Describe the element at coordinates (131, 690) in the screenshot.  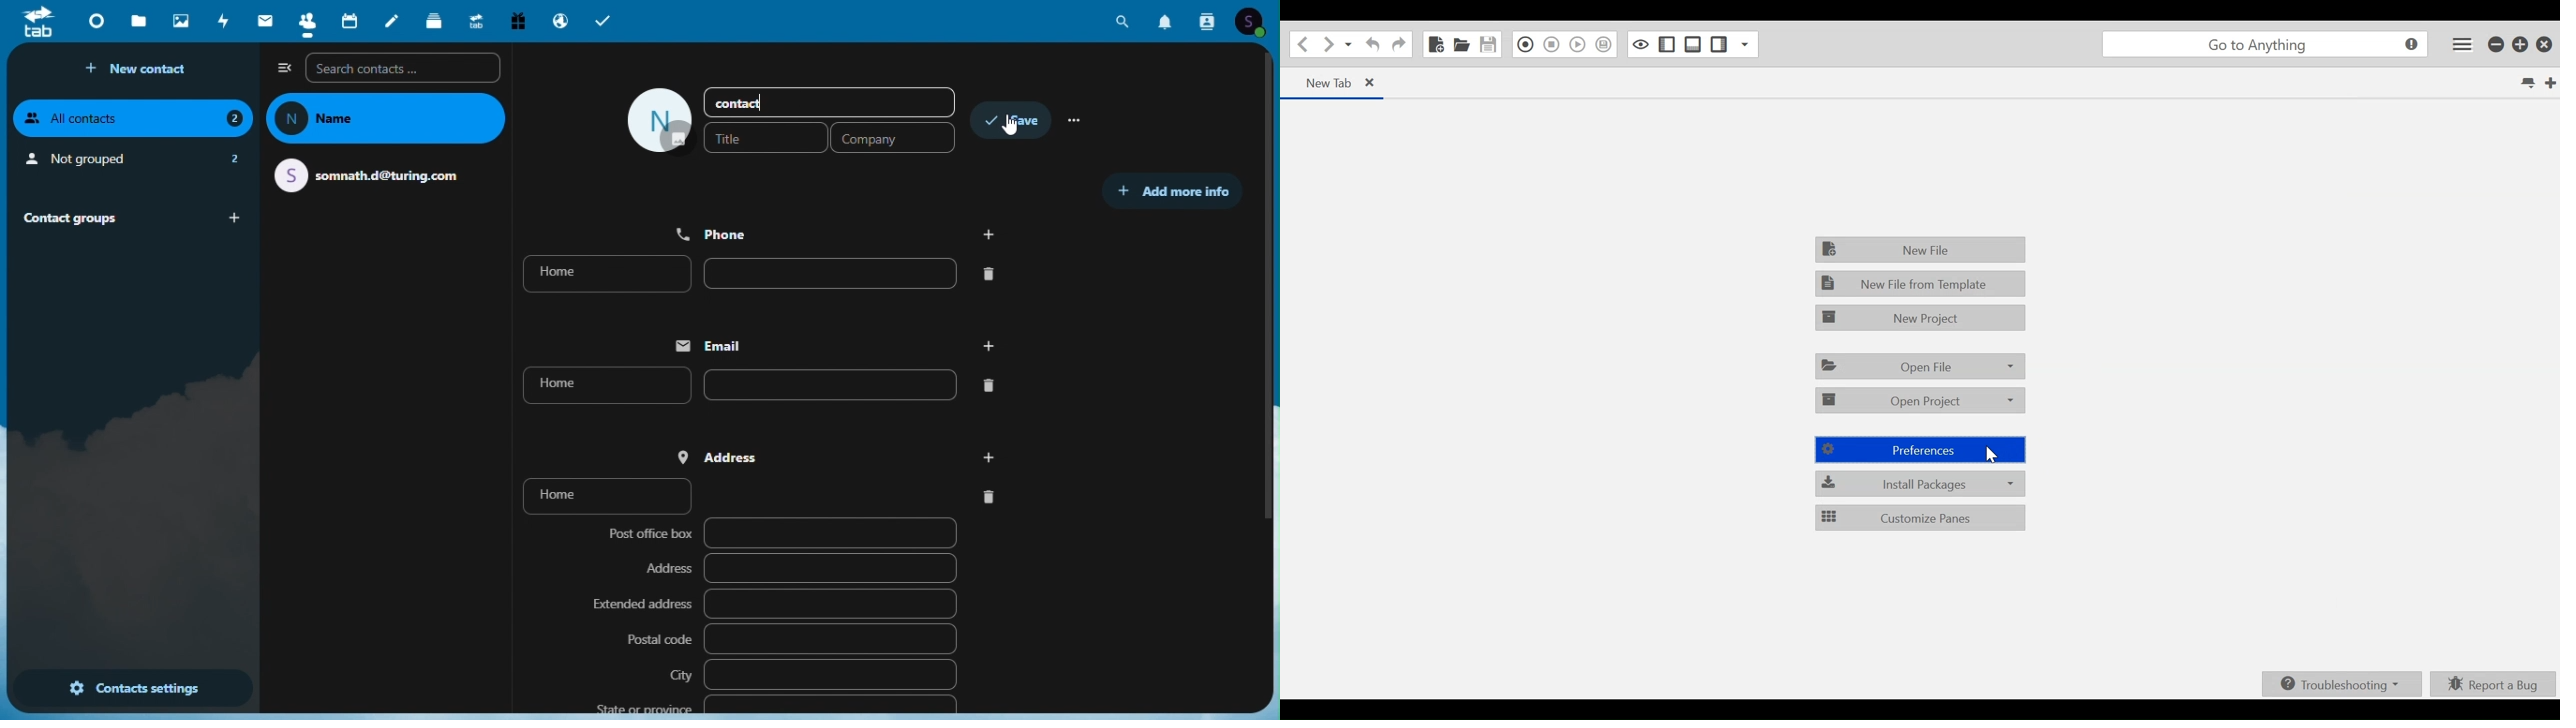
I see `Contact settings` at that location.